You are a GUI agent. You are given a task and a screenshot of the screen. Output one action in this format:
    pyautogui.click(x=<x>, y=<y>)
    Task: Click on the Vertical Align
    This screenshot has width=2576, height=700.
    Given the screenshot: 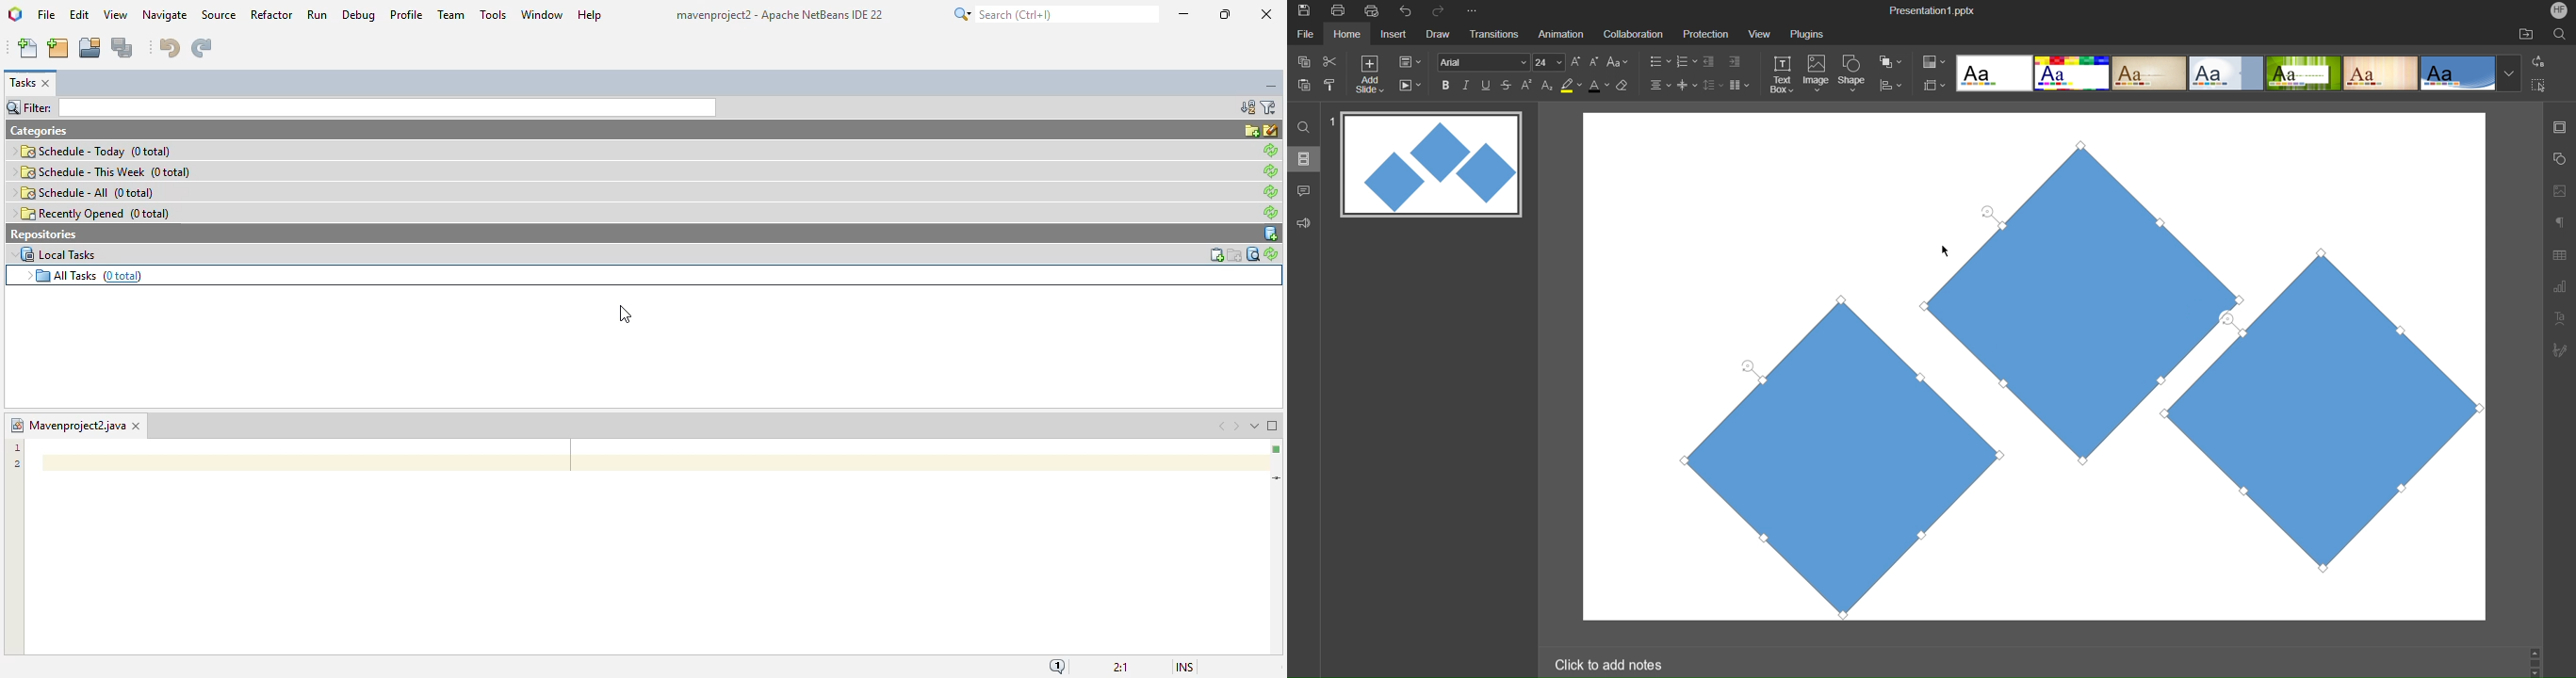 What is the action you would take?
    pyautogui.click(x=1688, y=85)
    